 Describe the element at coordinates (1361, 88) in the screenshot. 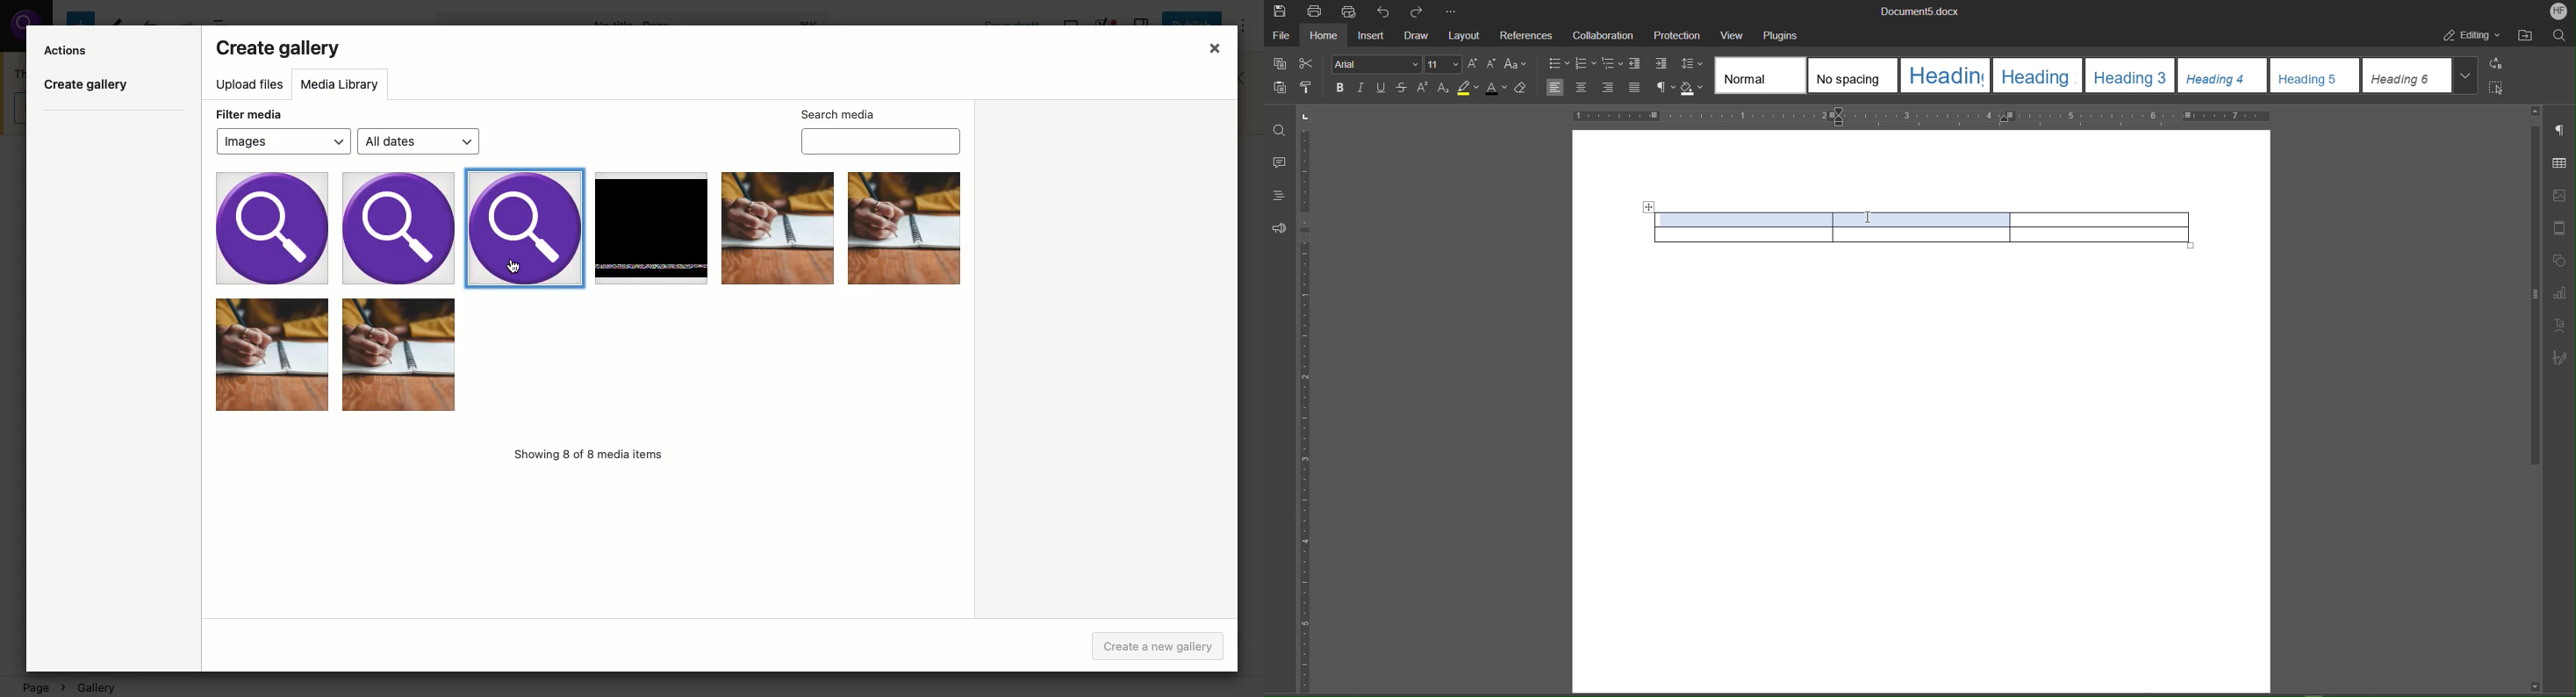

I see `Italic` at that location.